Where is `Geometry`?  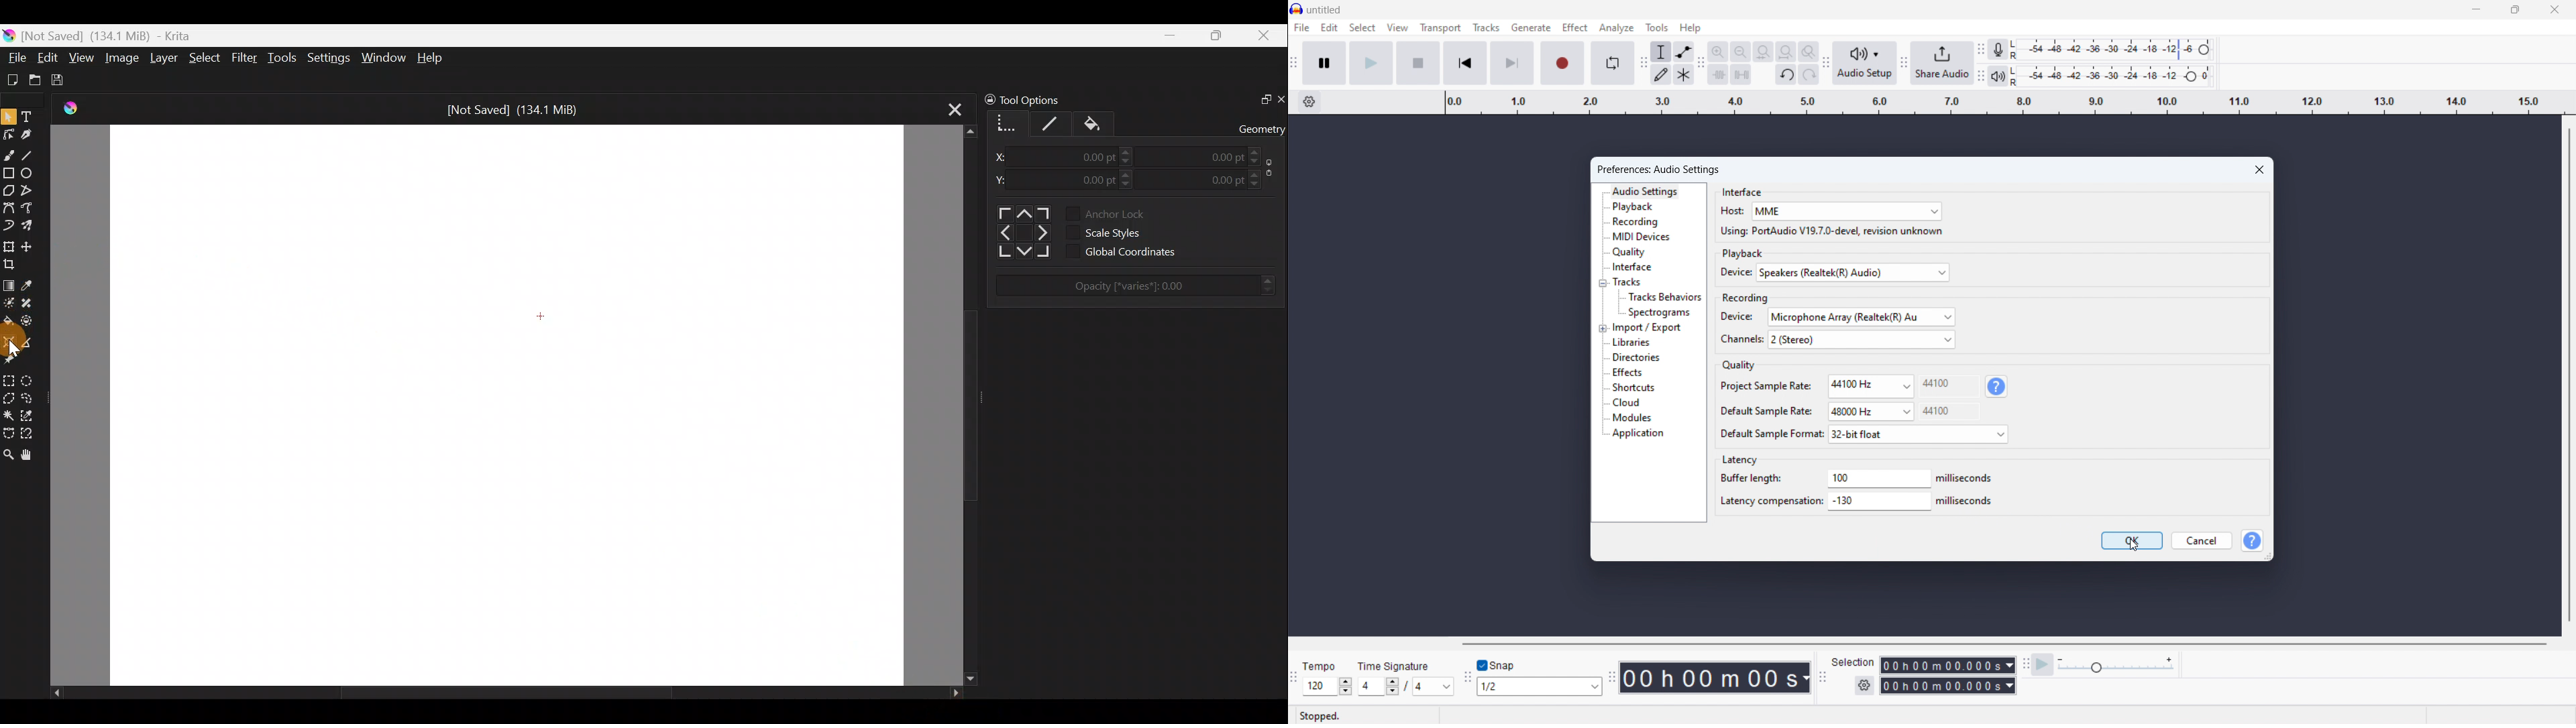
Geometry is located at coordinates (1007, 123).